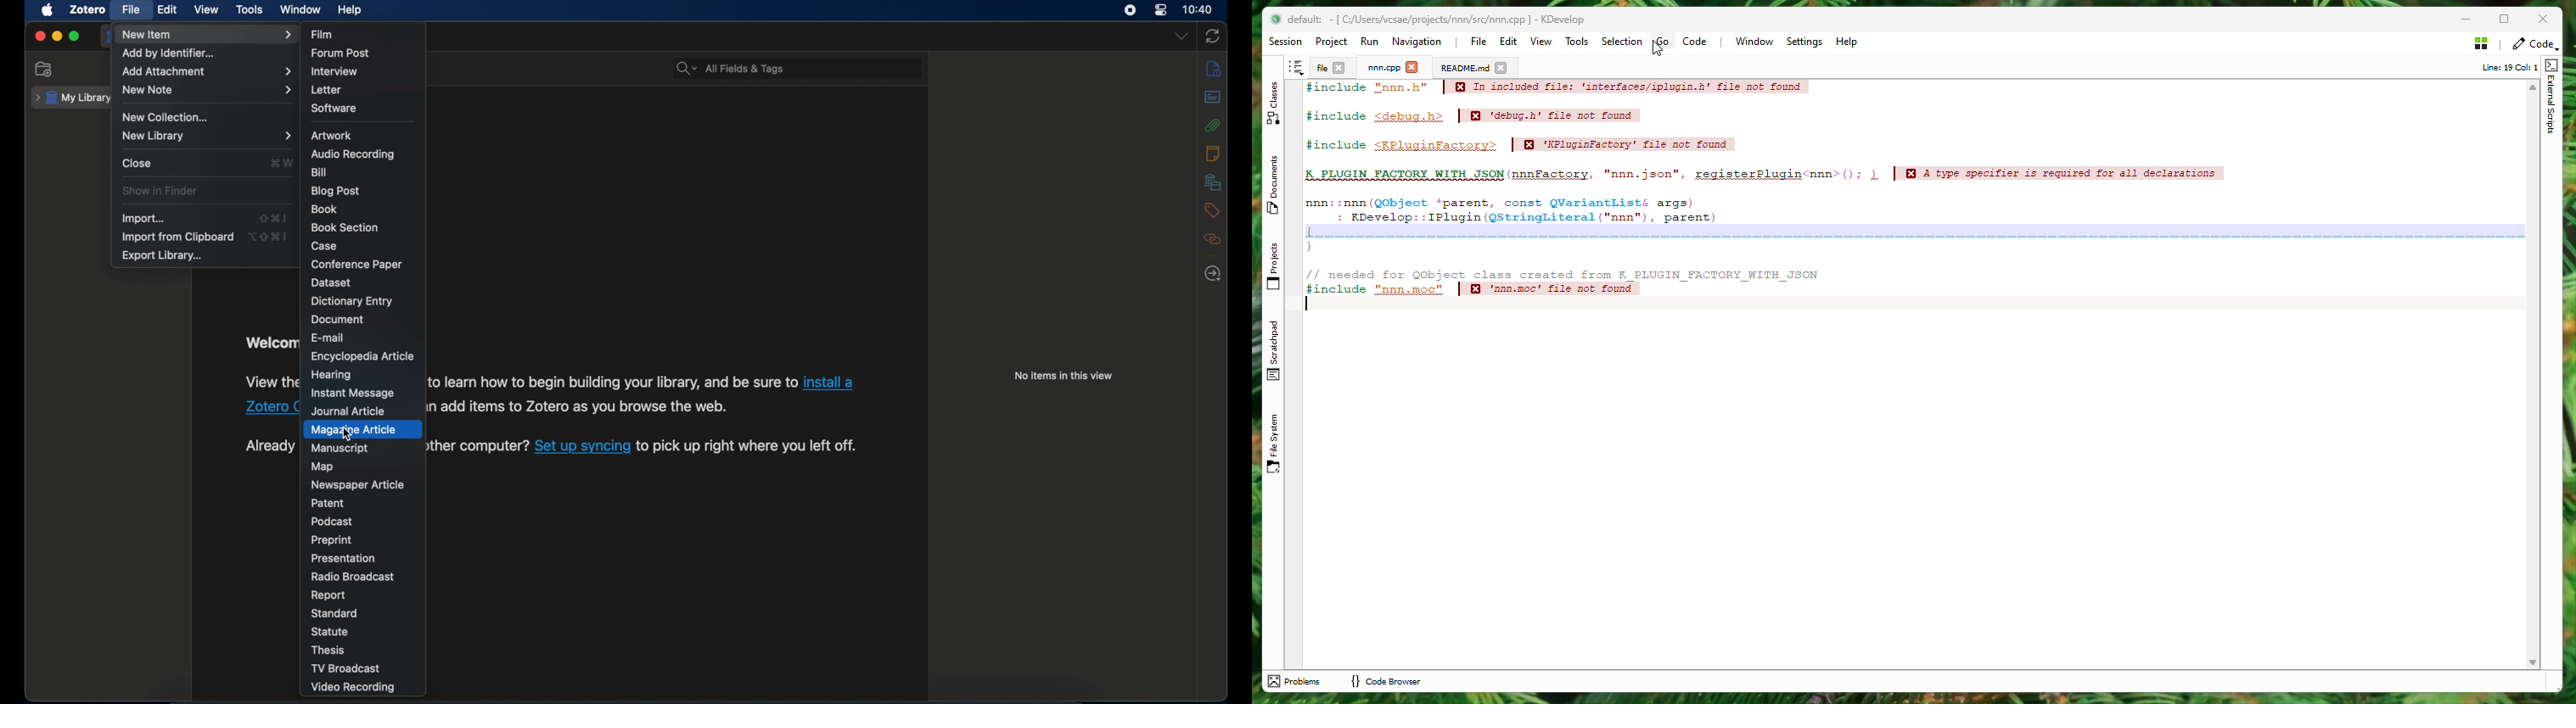 The height and width of the screenshot is (728, 2576). I want to click on film, so click(322, 33).